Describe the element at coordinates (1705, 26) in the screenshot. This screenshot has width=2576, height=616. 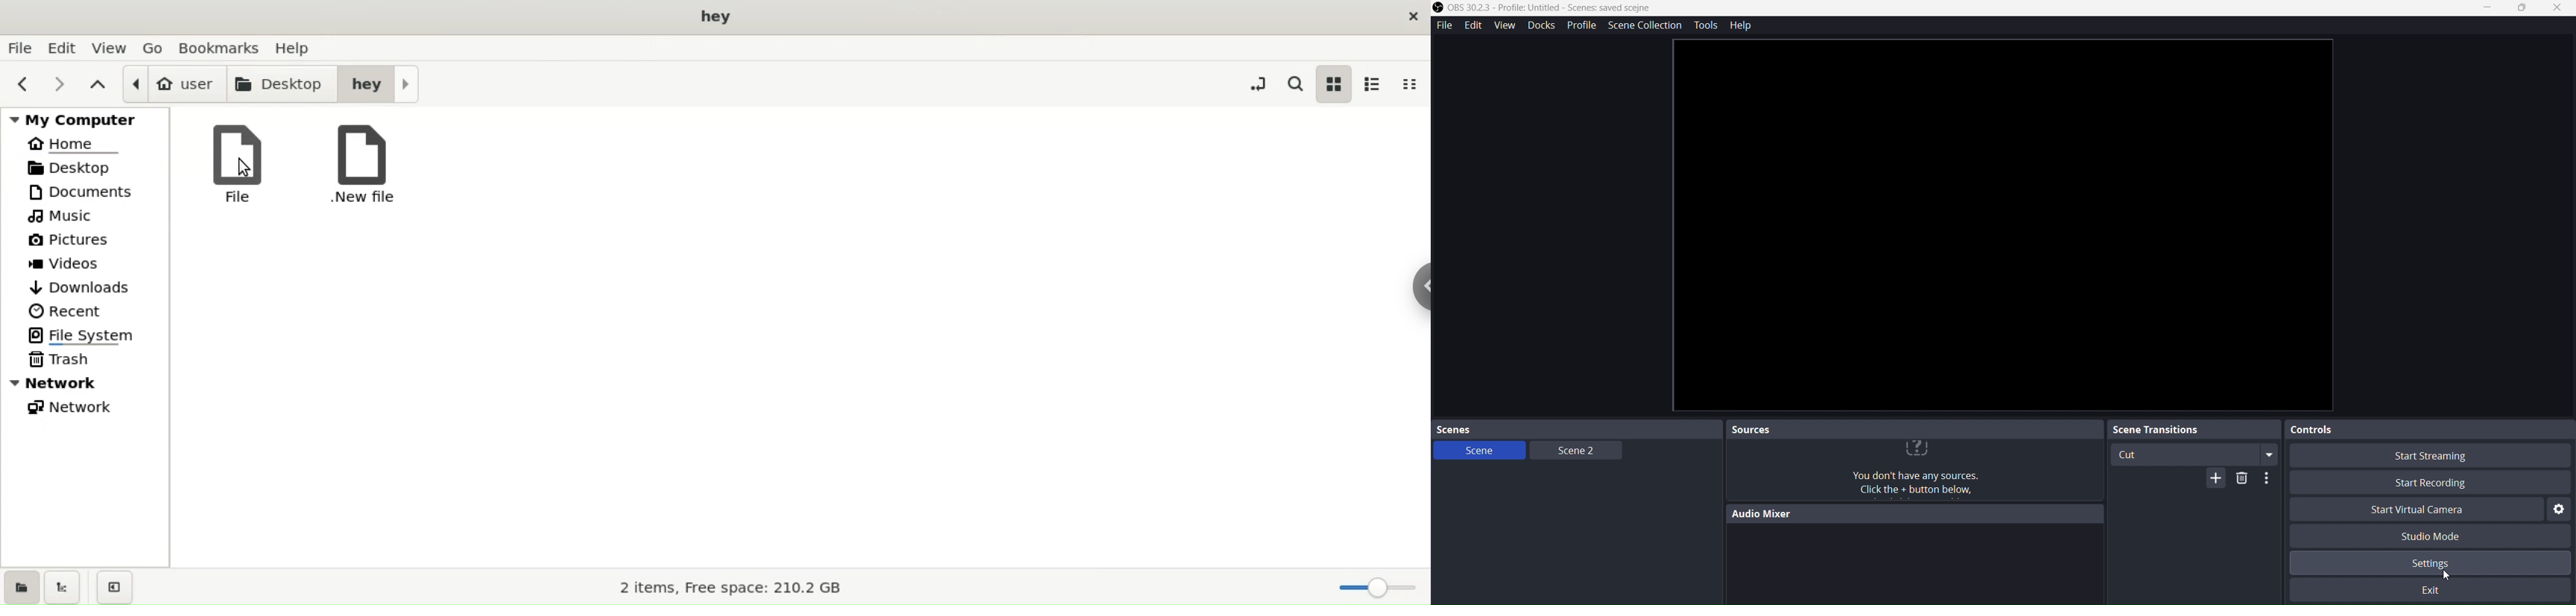
I see `Tools` at that location.